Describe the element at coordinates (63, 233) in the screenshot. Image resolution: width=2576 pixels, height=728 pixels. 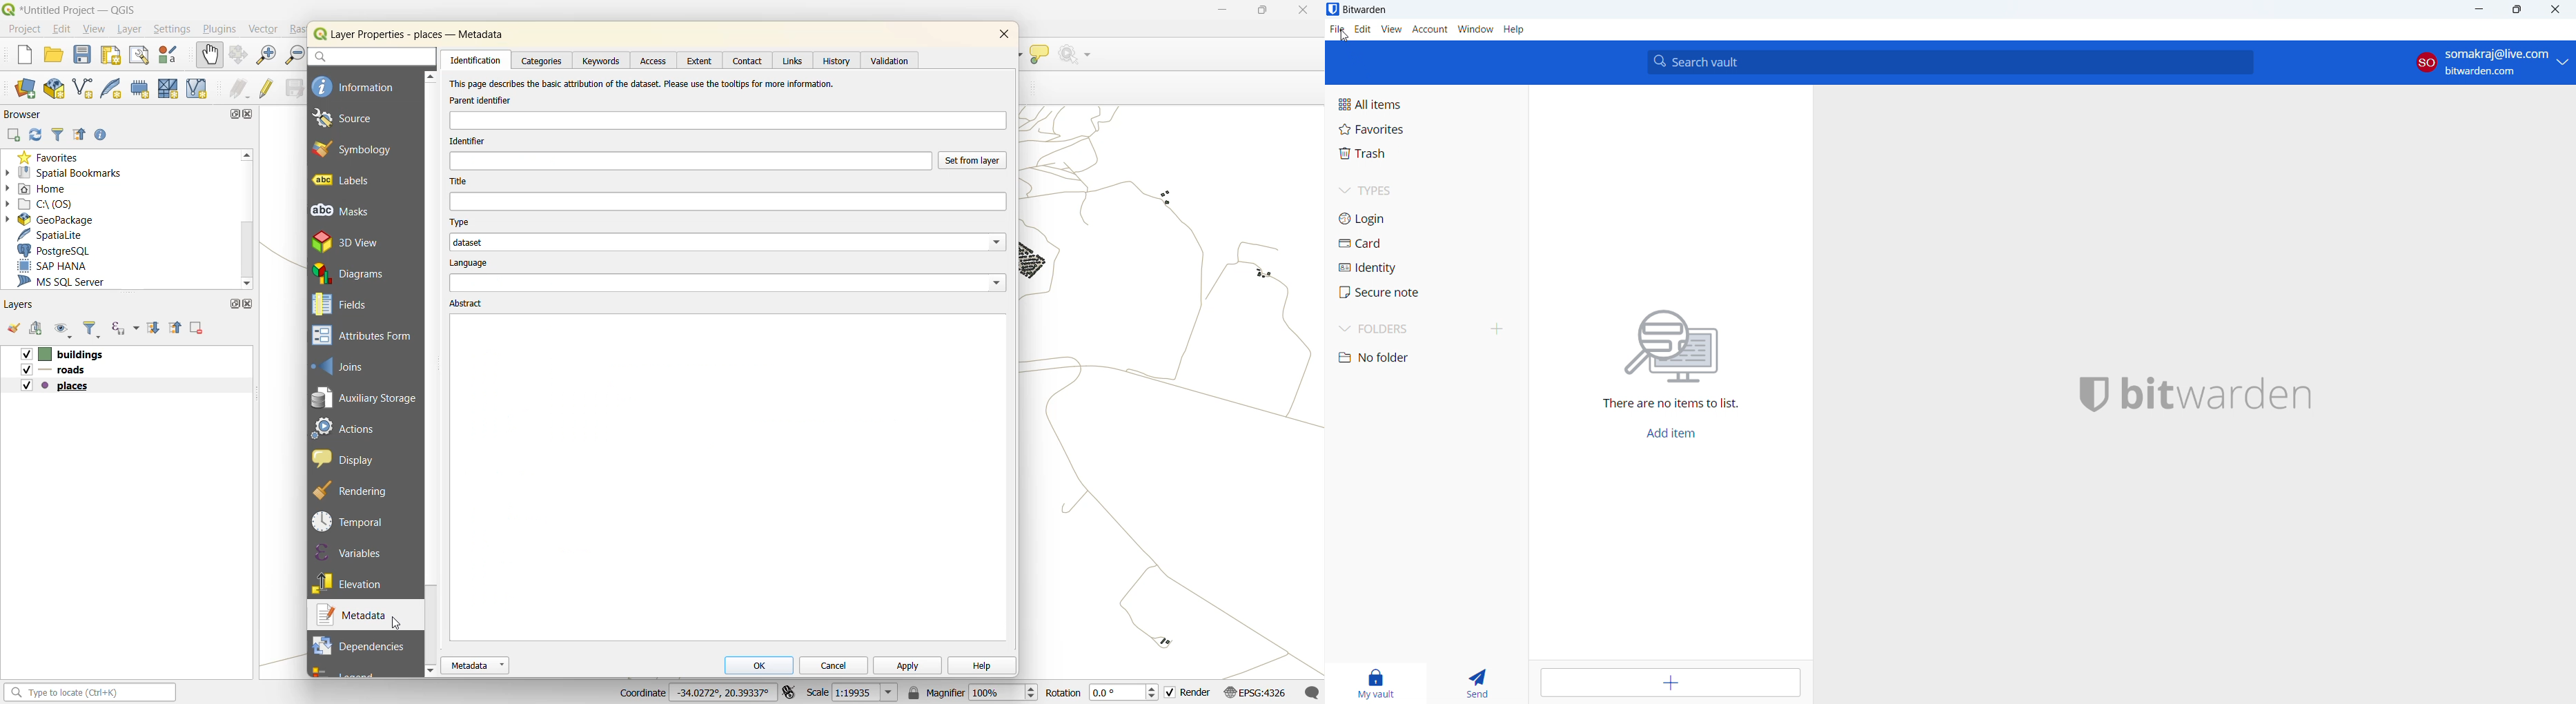
I see `spatilite` at that location.